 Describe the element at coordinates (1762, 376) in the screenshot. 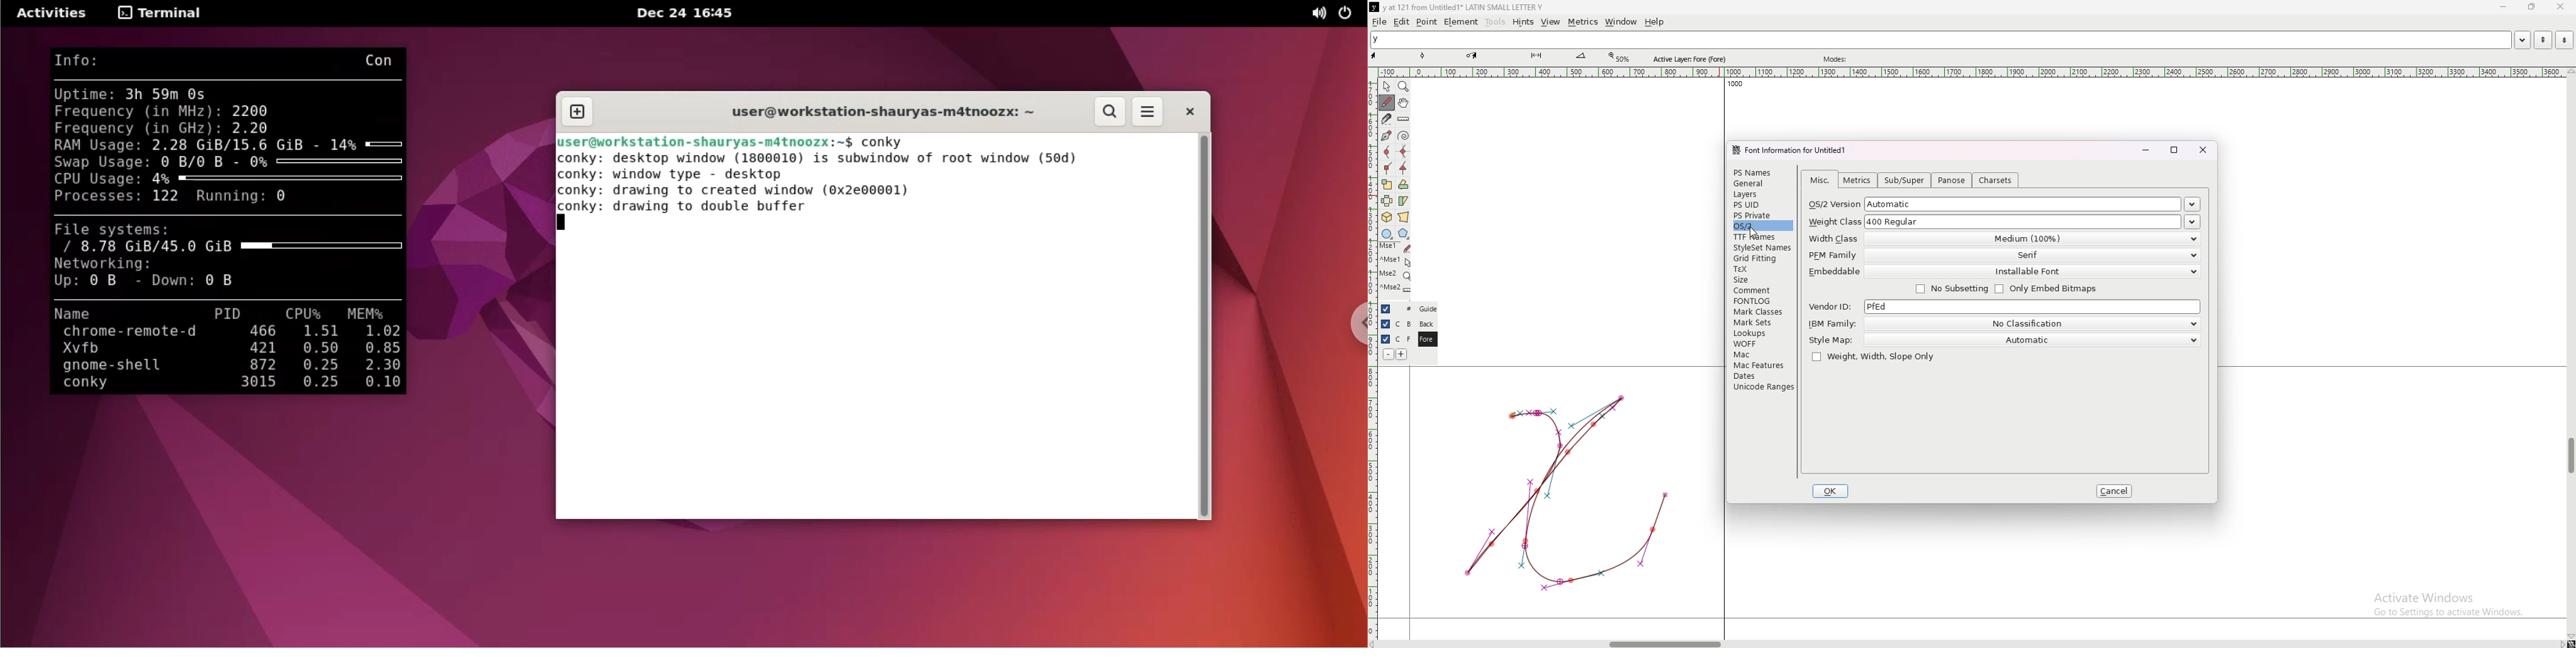

I see `dates` at that location.